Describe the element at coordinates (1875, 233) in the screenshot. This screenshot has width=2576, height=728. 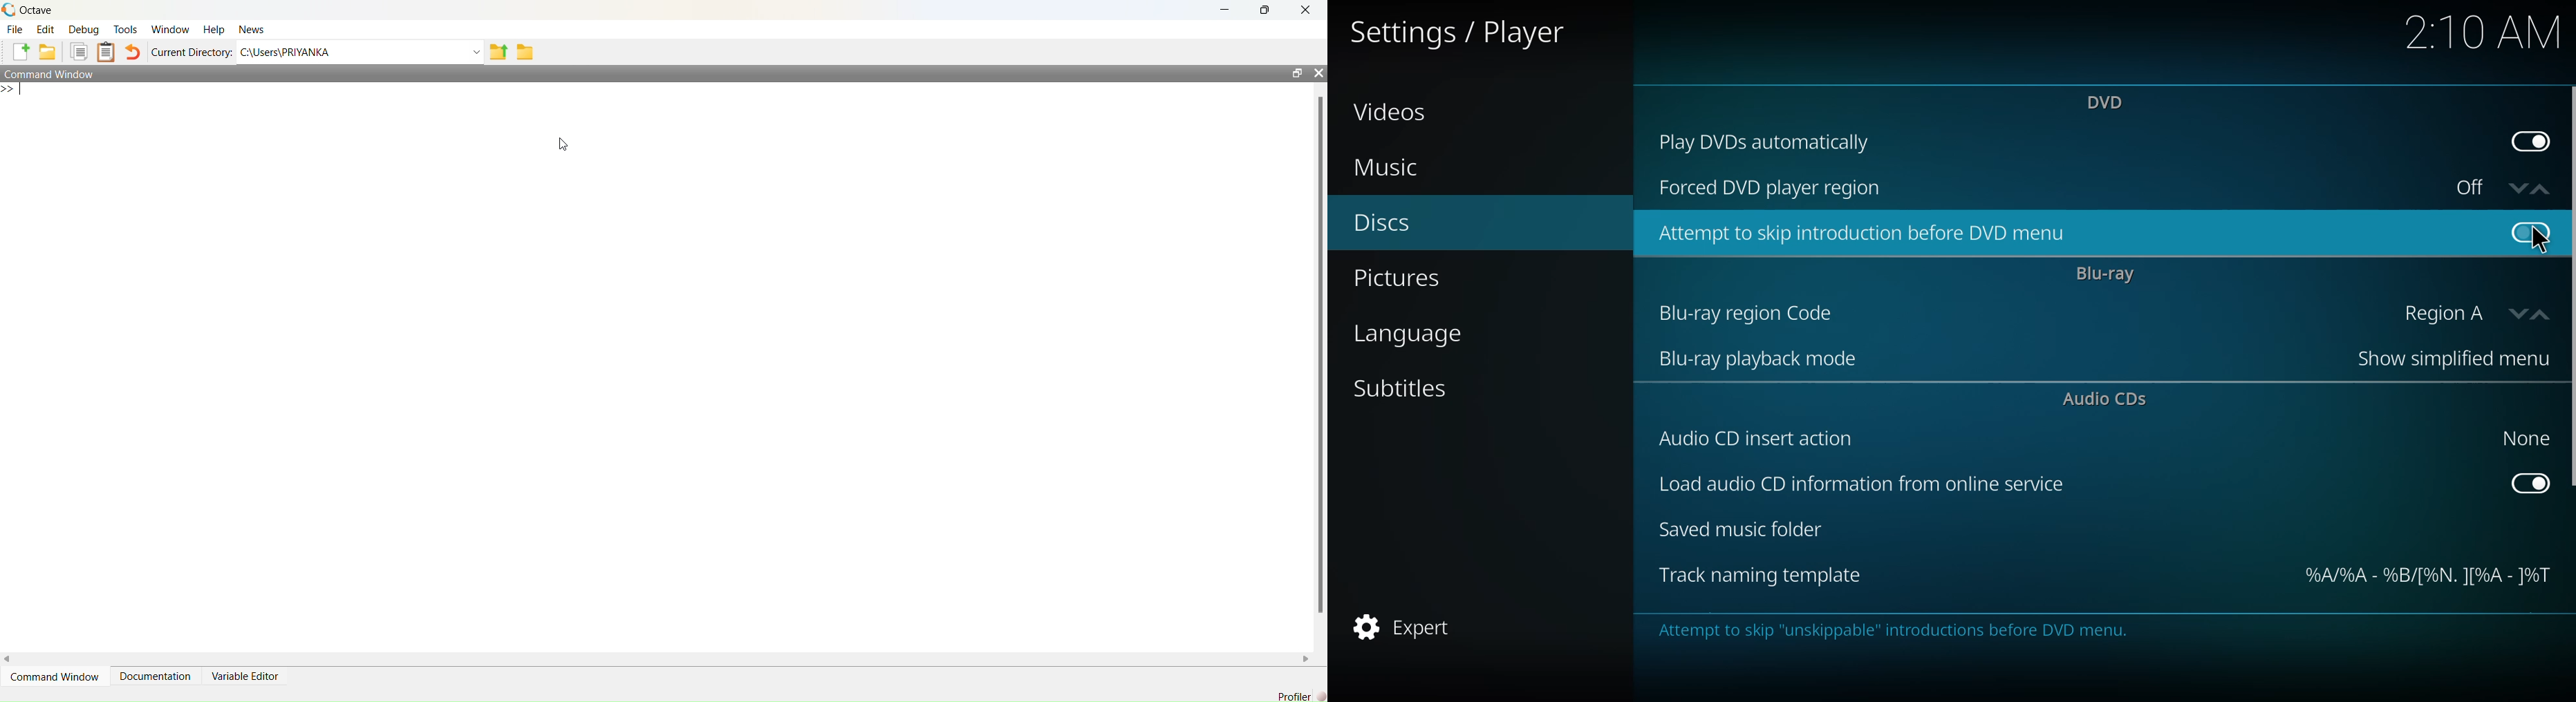
I see `attempt to skip introduction before dvd menu` at that location.